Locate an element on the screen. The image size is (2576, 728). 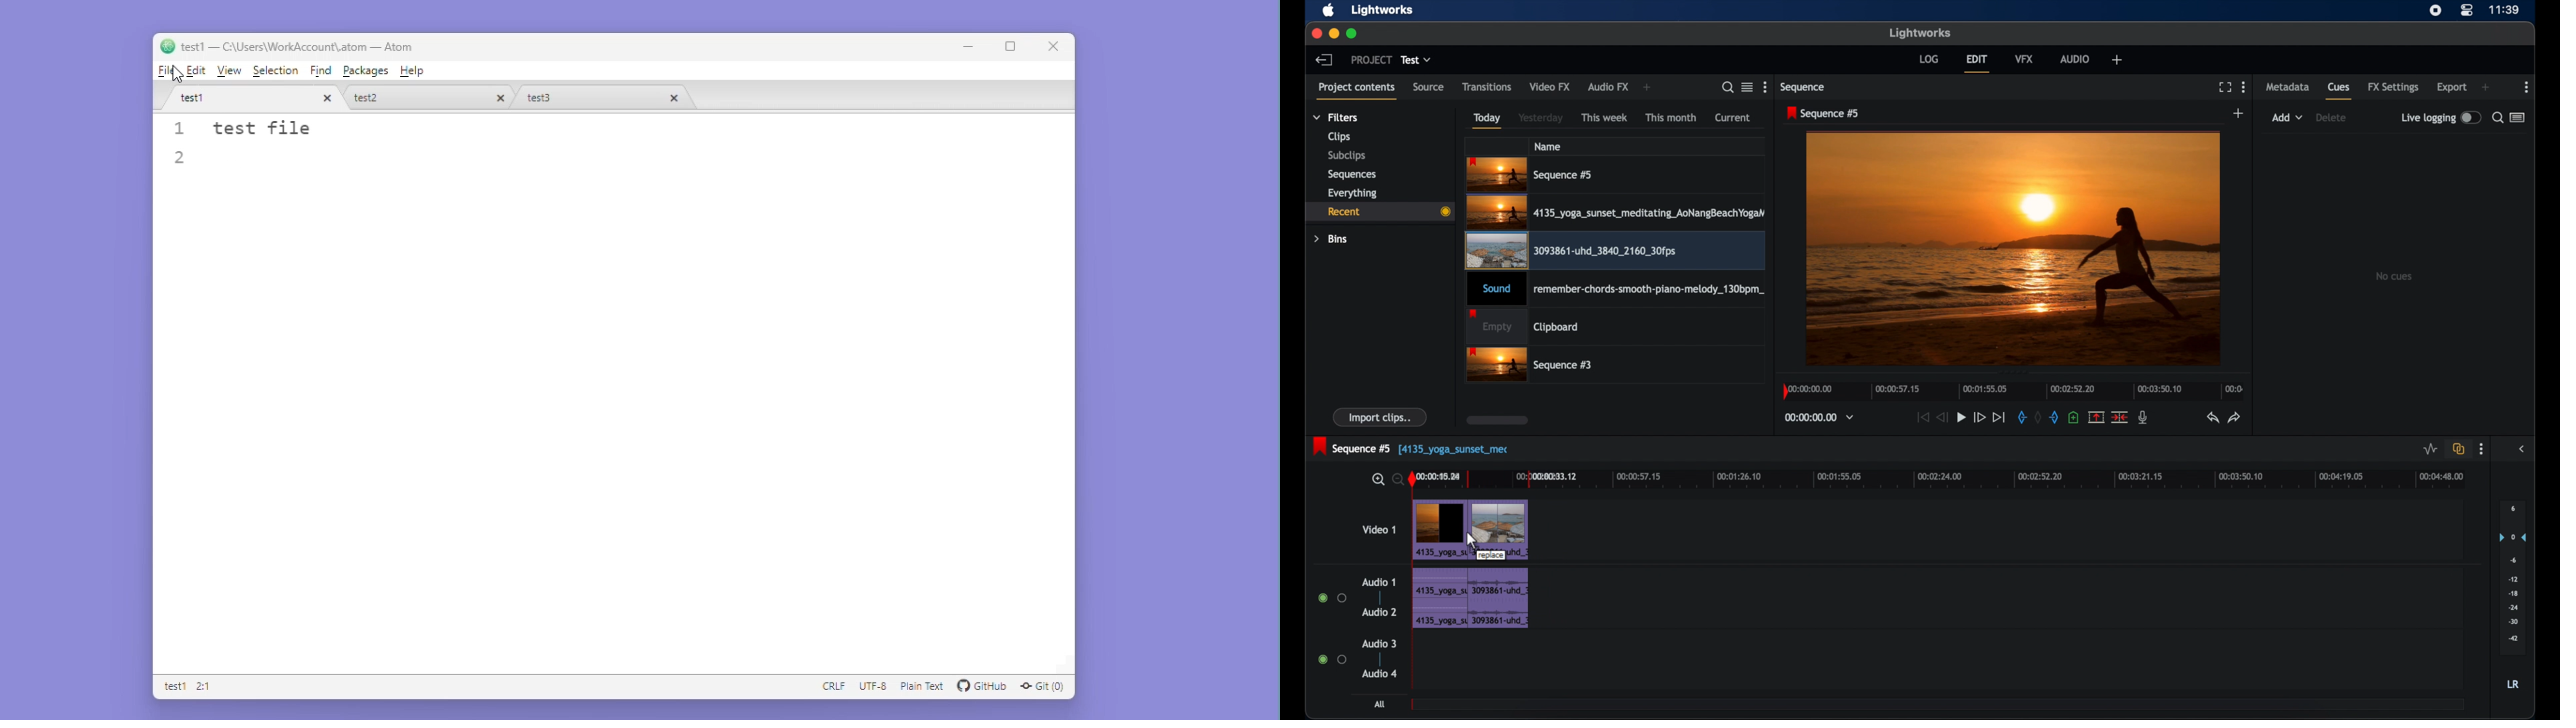
toggle auto track sync is located at coordinates (2459, 449).